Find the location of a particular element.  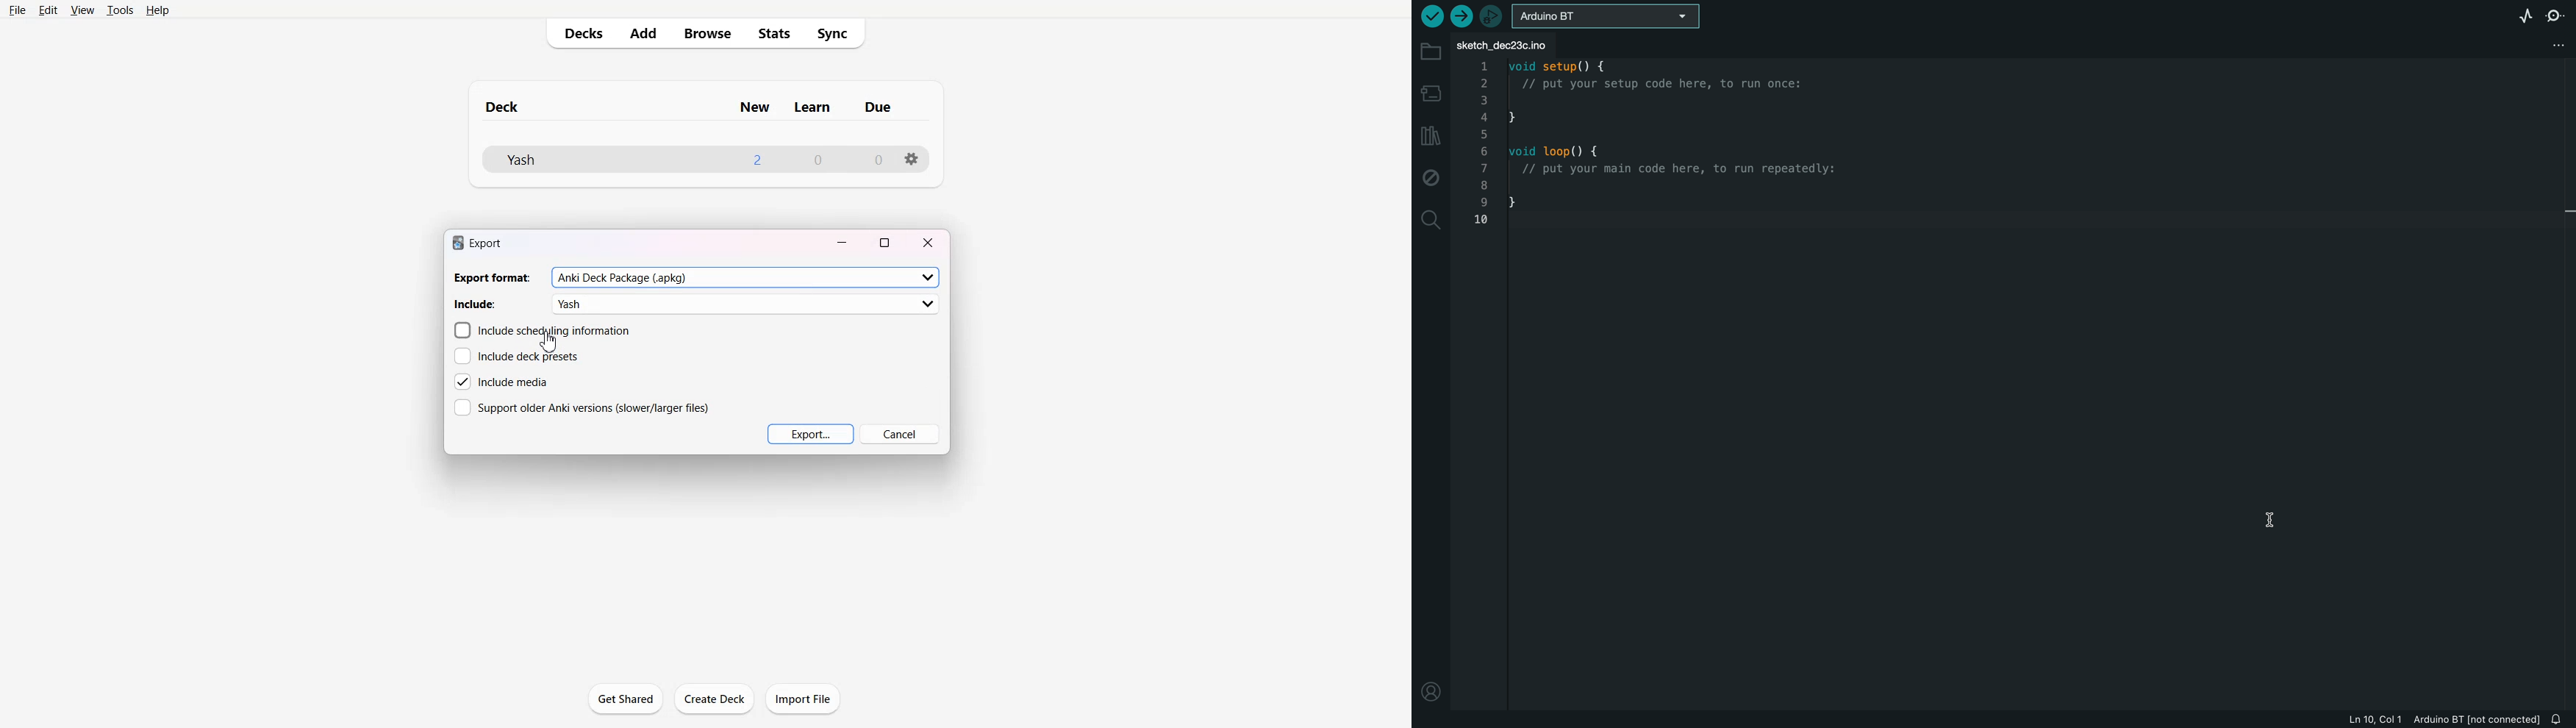

Support older Anki versions is located at coordinates (582, 407).